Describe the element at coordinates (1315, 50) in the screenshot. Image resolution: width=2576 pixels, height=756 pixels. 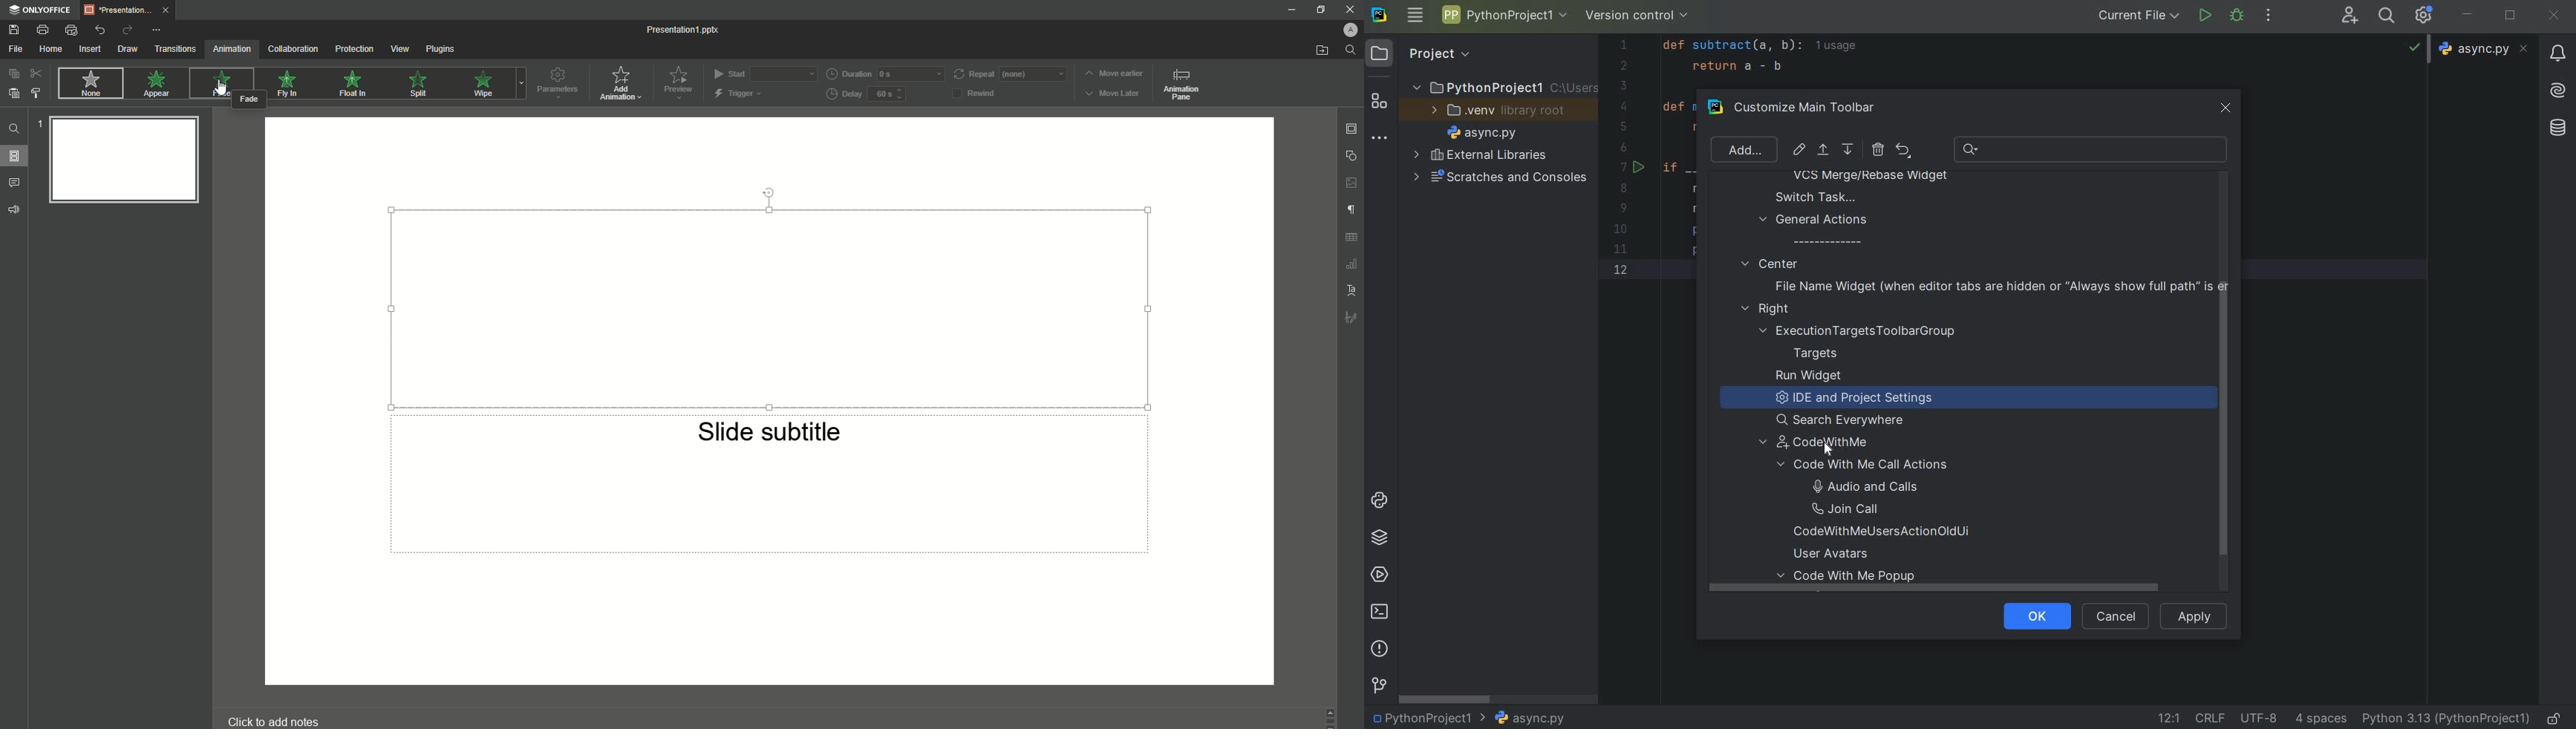
I see `Open From File` at that location.